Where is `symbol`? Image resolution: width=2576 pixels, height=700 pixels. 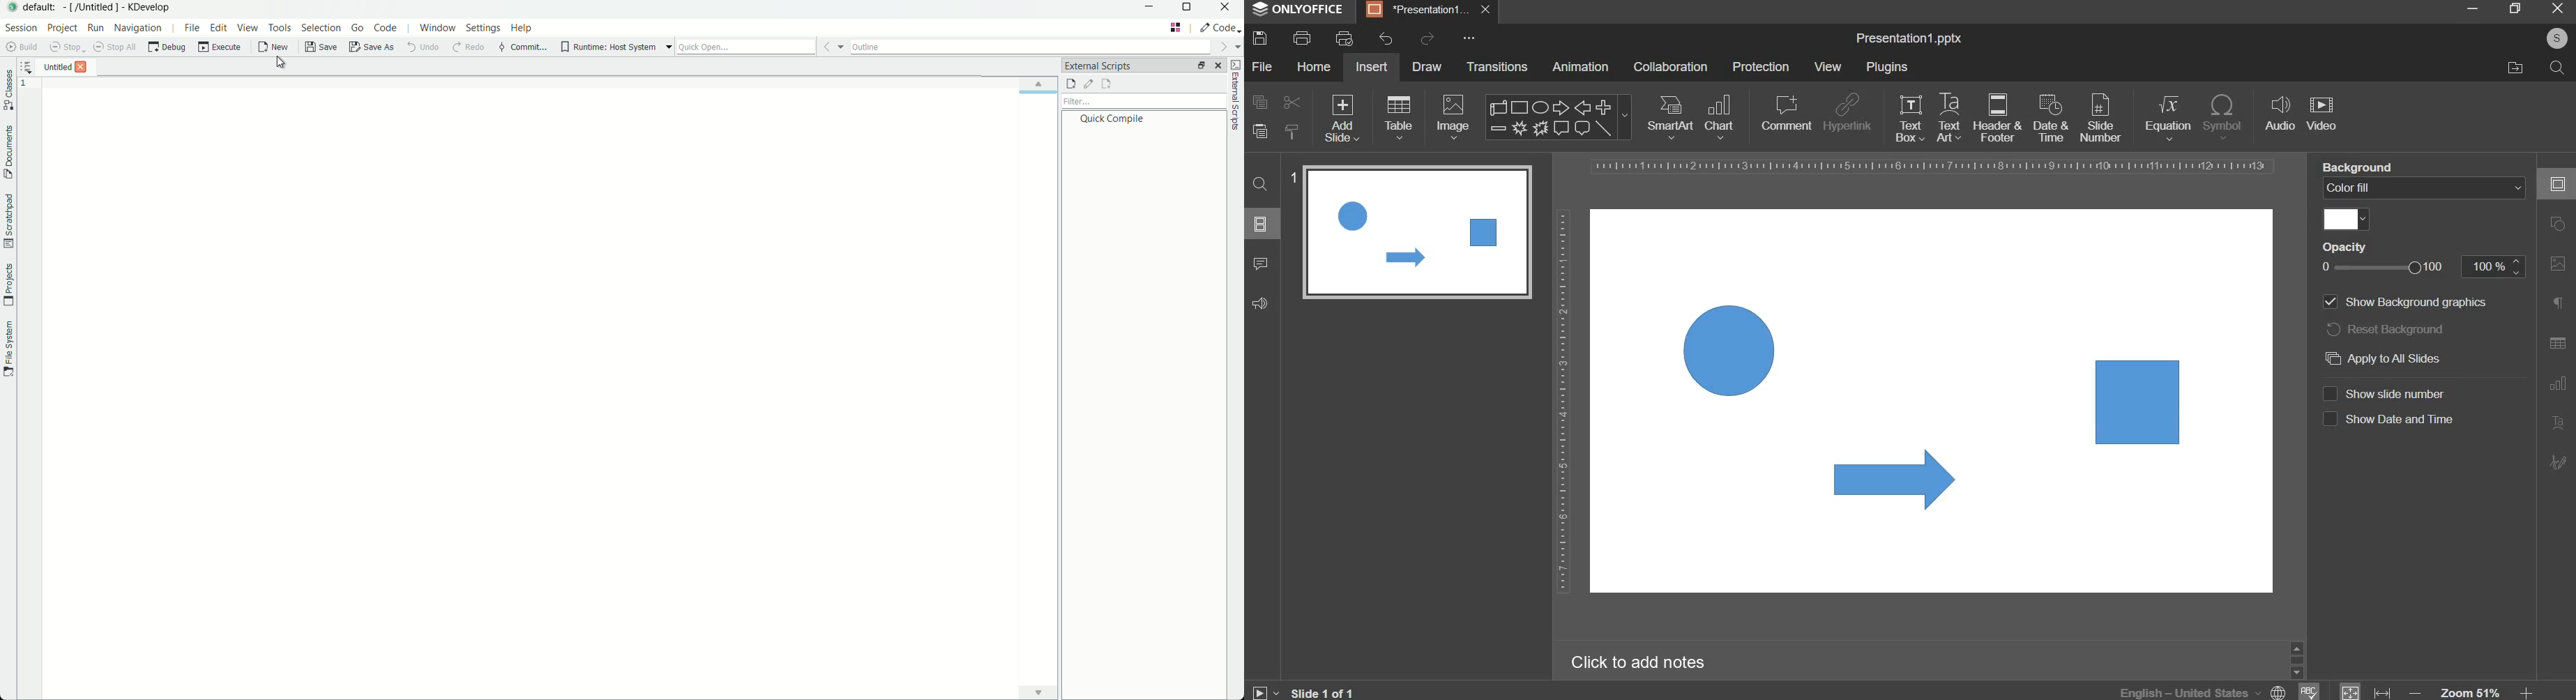 symbol is located at coordinates (2222, 116).